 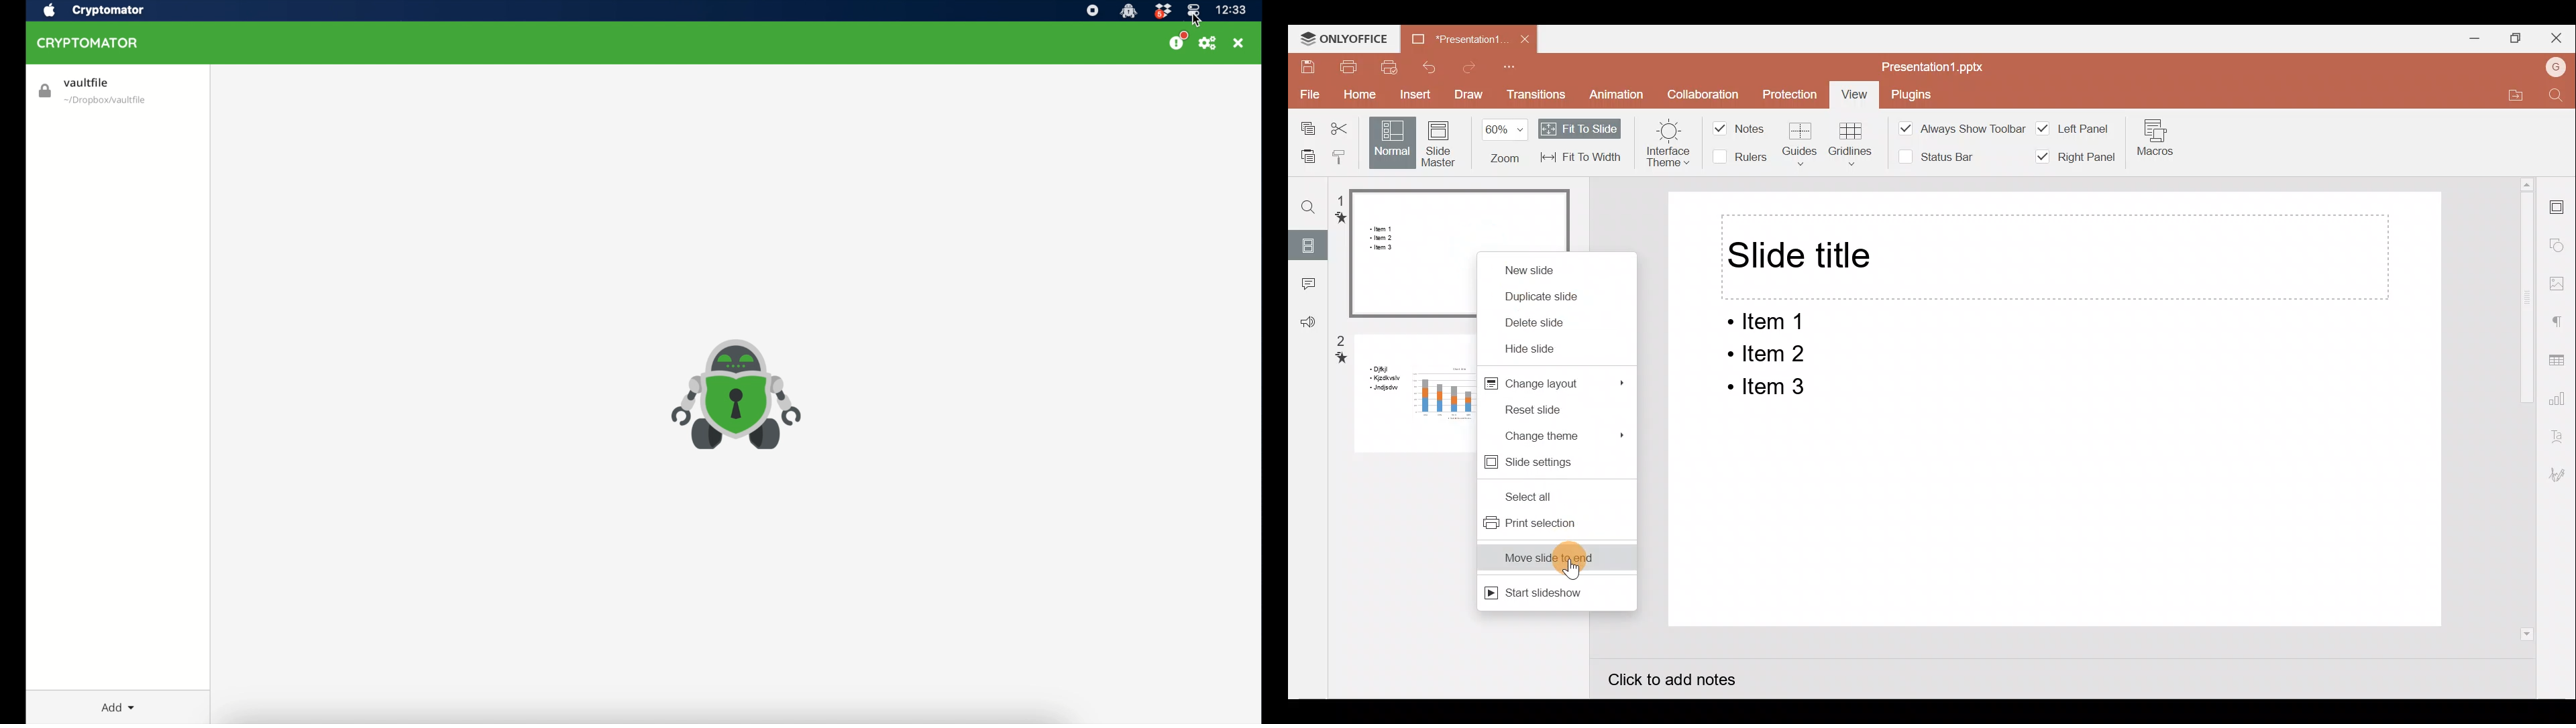 I want to click on ltem 3, so click(x=1766, y=388).